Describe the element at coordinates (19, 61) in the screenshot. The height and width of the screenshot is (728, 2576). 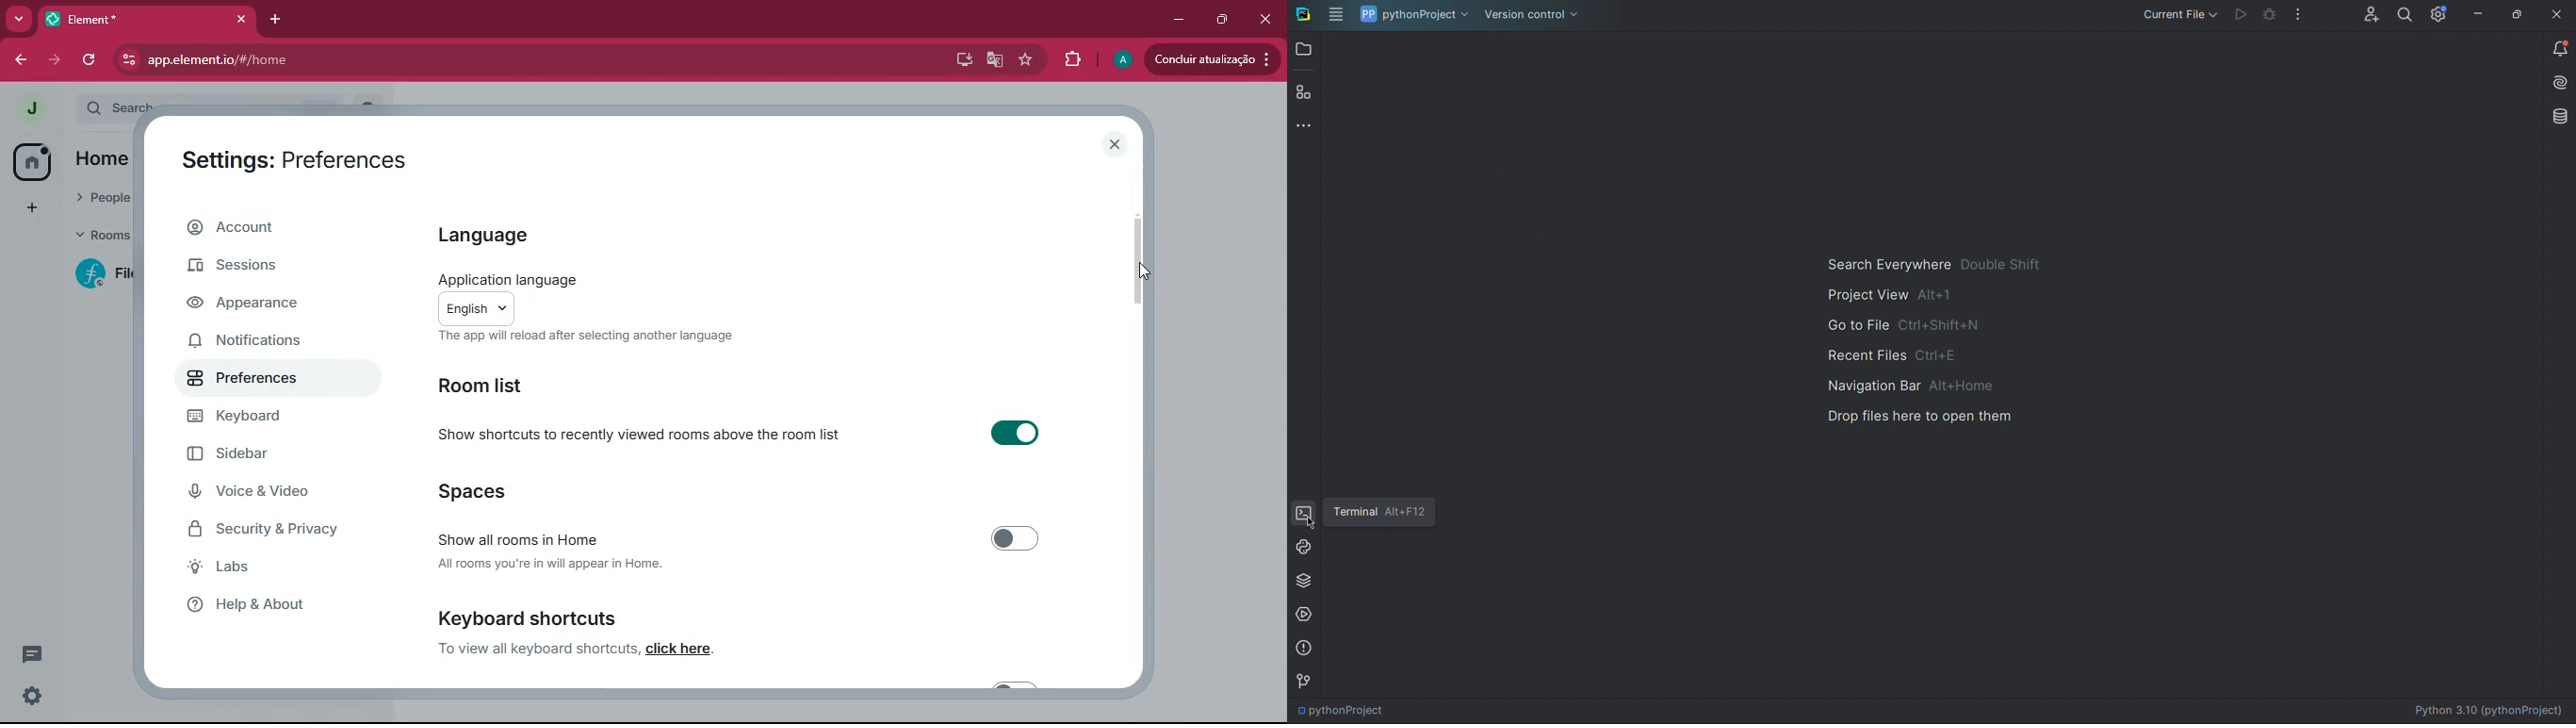
I see `forward` at that location.